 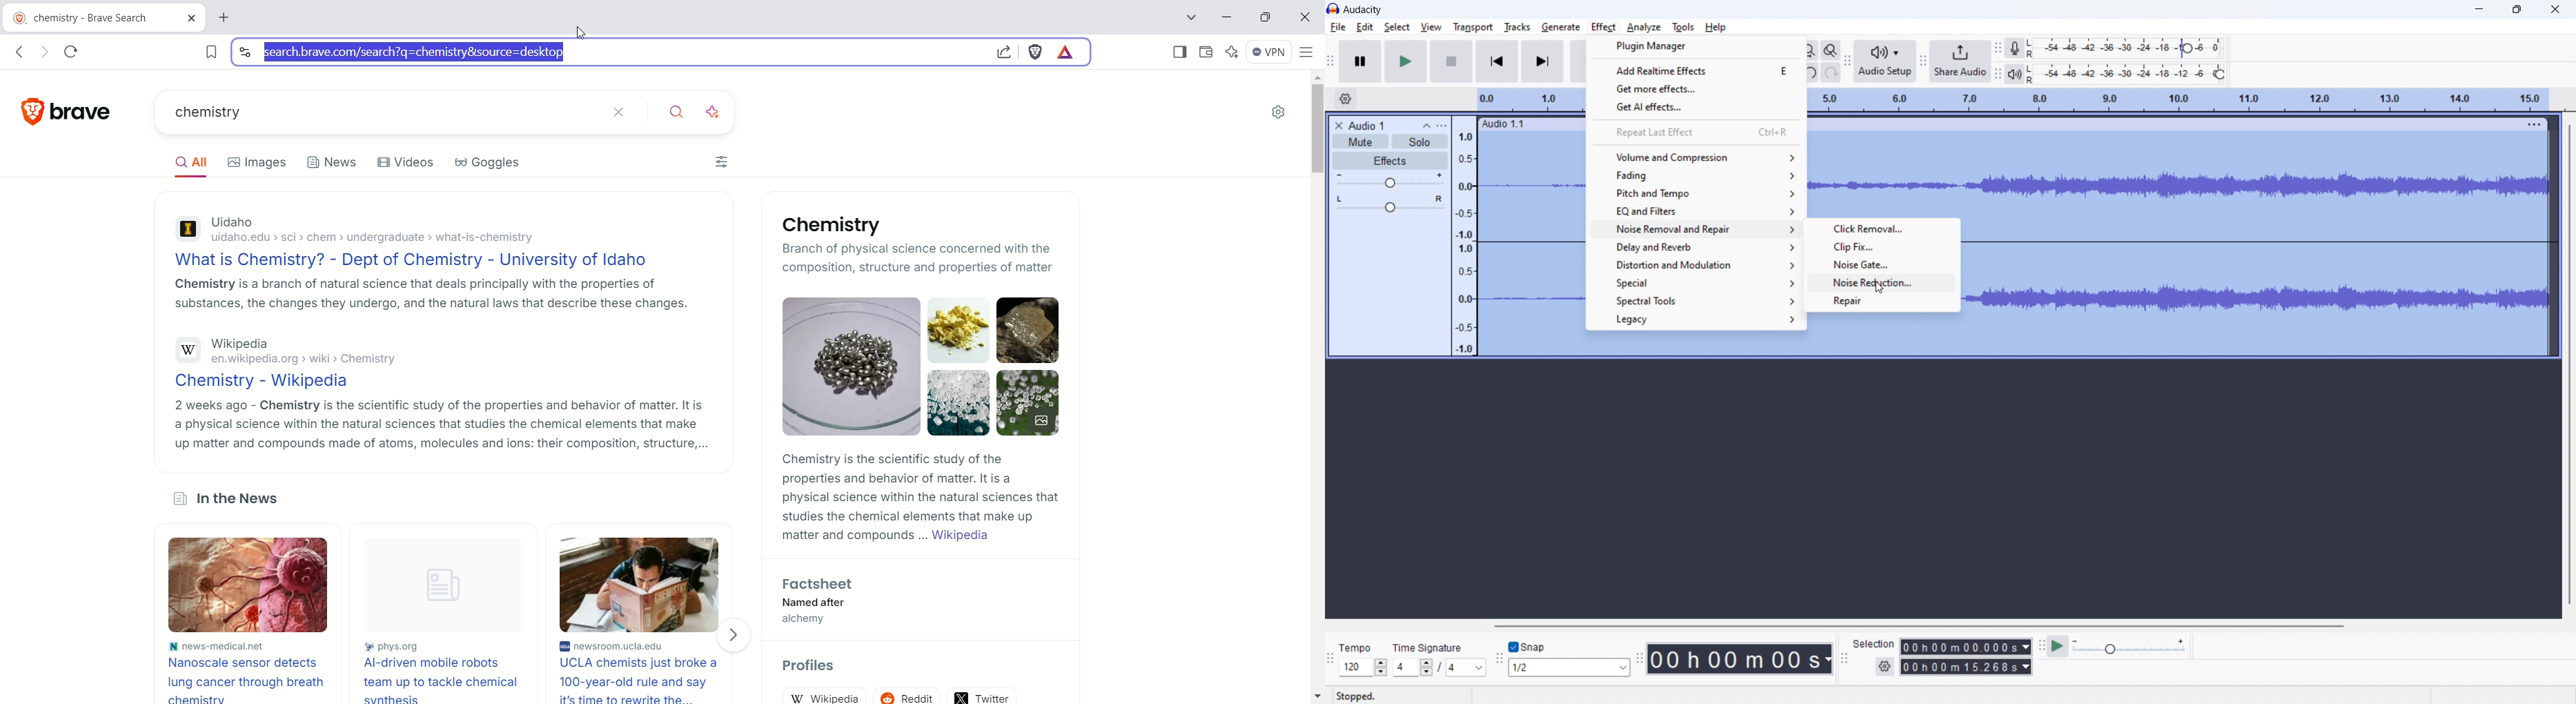 I want to click on analyze, so click(x=1644, y=27).